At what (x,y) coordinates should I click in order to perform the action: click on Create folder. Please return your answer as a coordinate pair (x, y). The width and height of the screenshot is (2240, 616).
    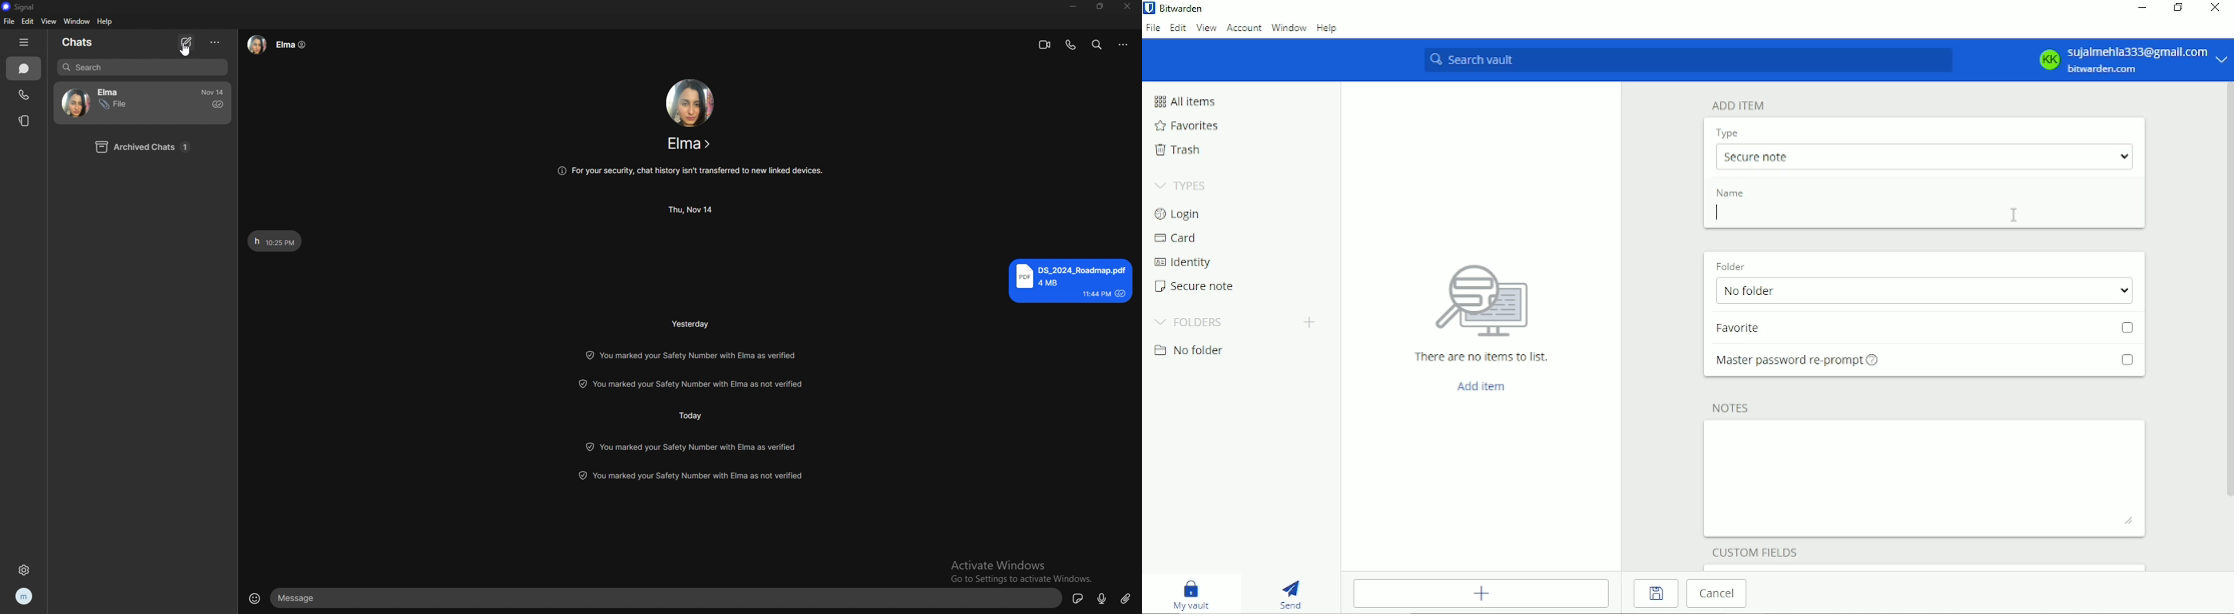
    Looking at the image, I should click on (1309, 321).